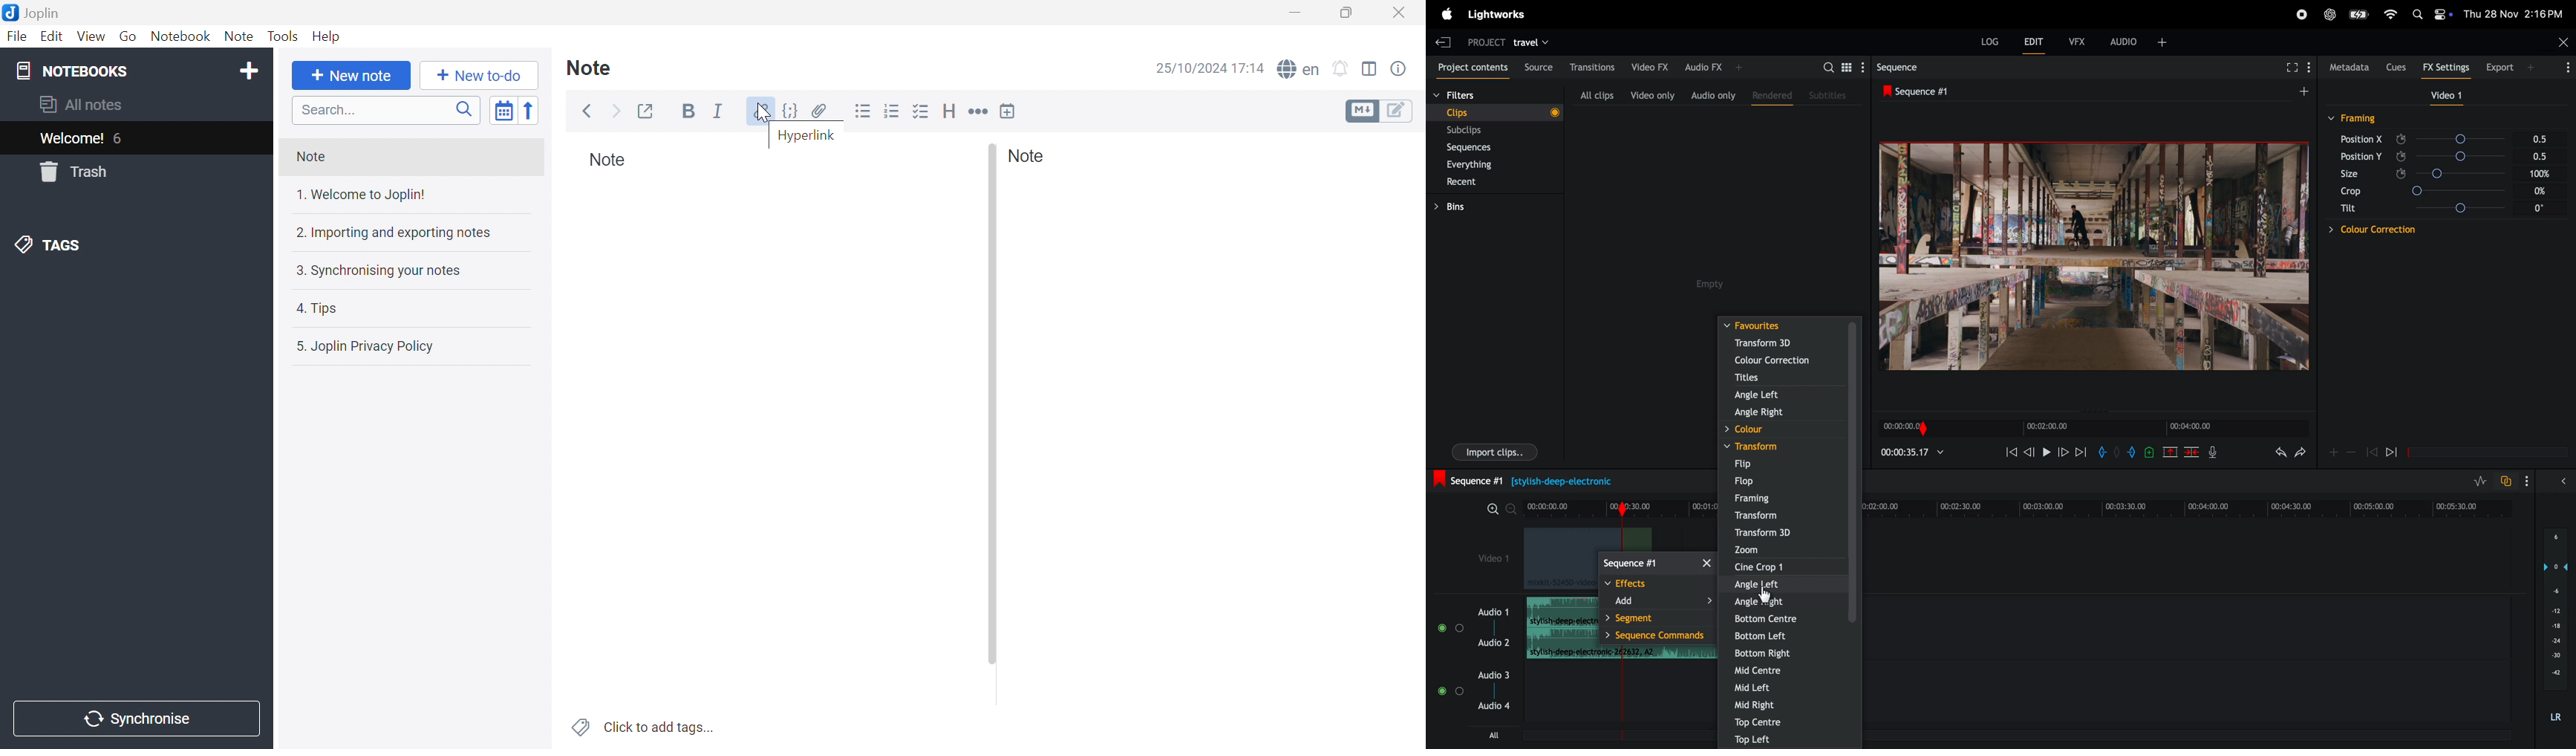 The height and width of the screenshot is (756, 2576). What do you see at coordinates (892, 111) in the screenshot?
I see `Numbered List` at bounding box center [892, 111].